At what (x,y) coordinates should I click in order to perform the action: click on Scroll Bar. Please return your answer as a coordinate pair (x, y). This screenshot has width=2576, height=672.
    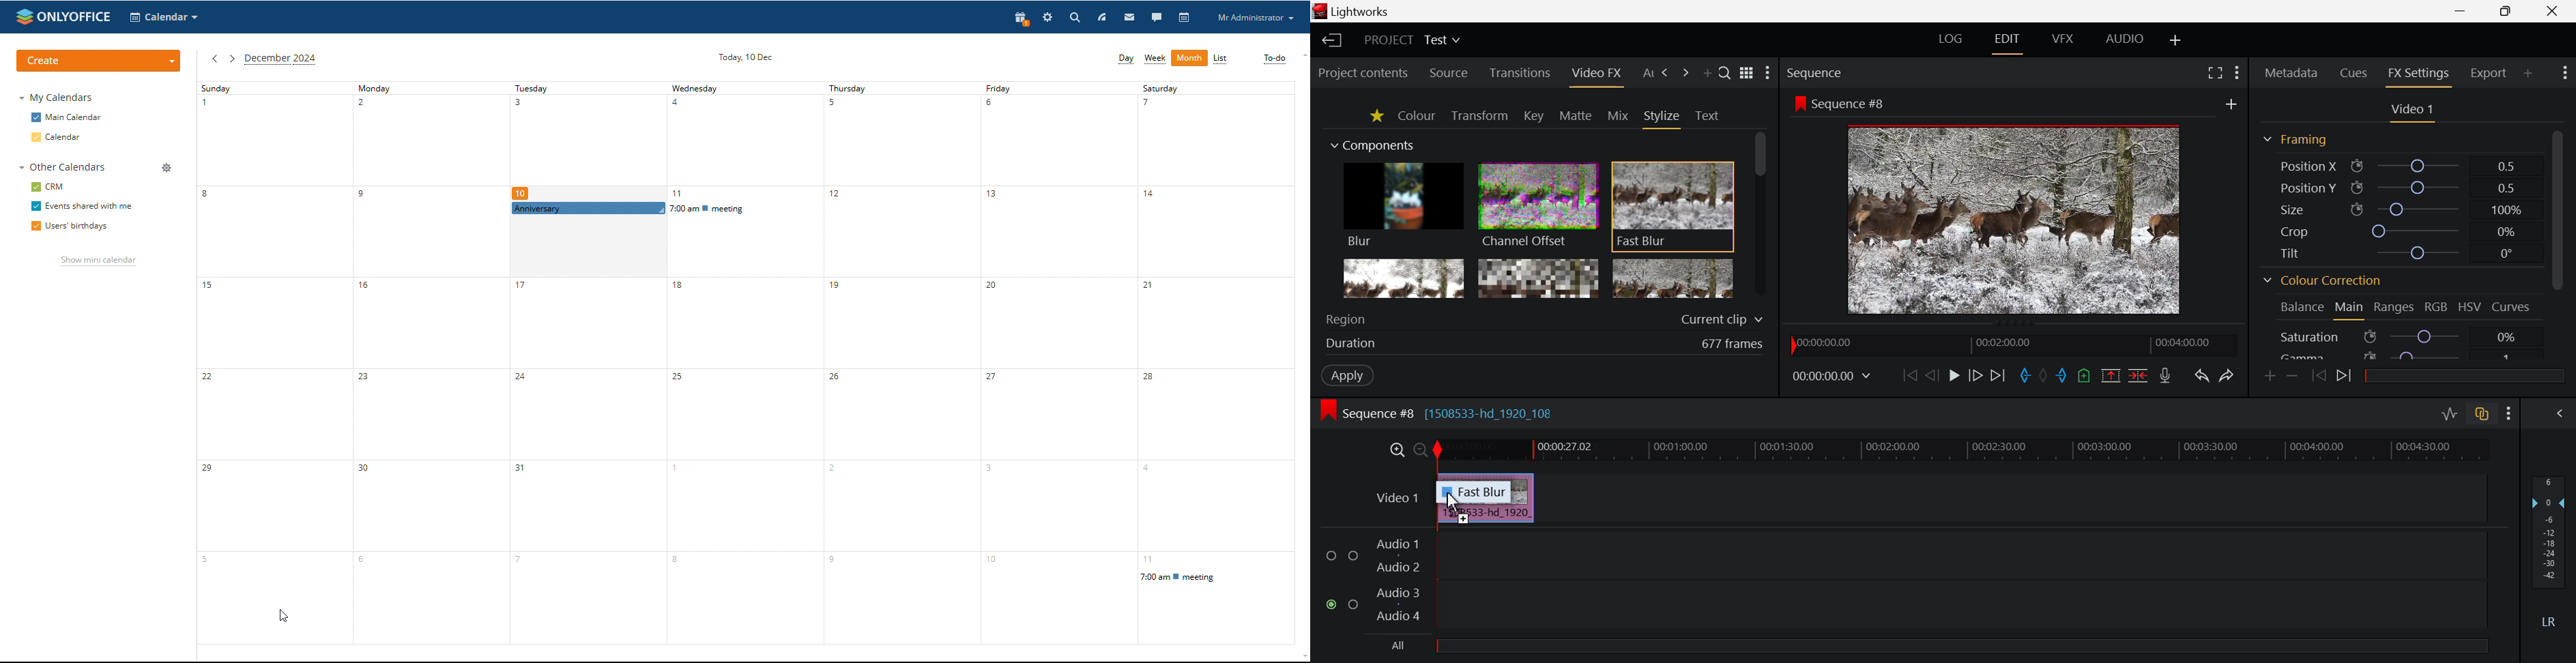
    Looking at the image, I should click on (1762, 216).